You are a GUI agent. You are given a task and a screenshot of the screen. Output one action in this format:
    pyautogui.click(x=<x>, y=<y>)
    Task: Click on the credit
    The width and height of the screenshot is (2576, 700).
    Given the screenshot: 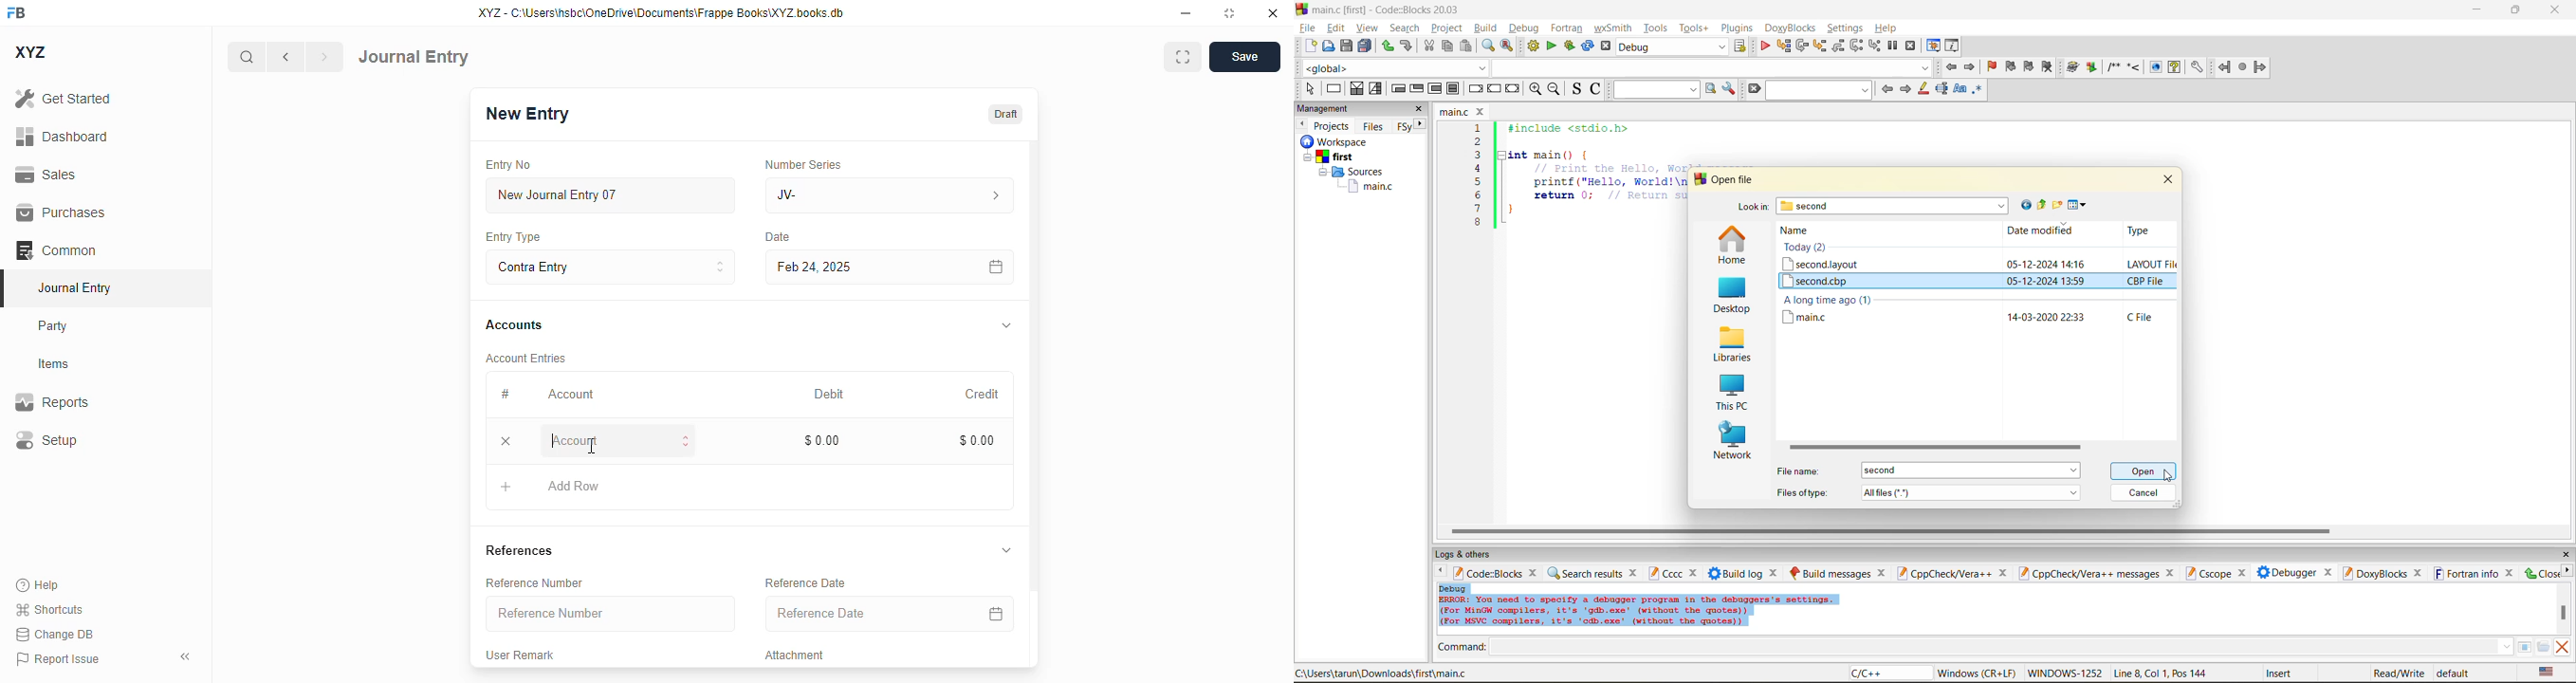 What is the action you would take?
    pyautogui.click(x=984, y=394)
    